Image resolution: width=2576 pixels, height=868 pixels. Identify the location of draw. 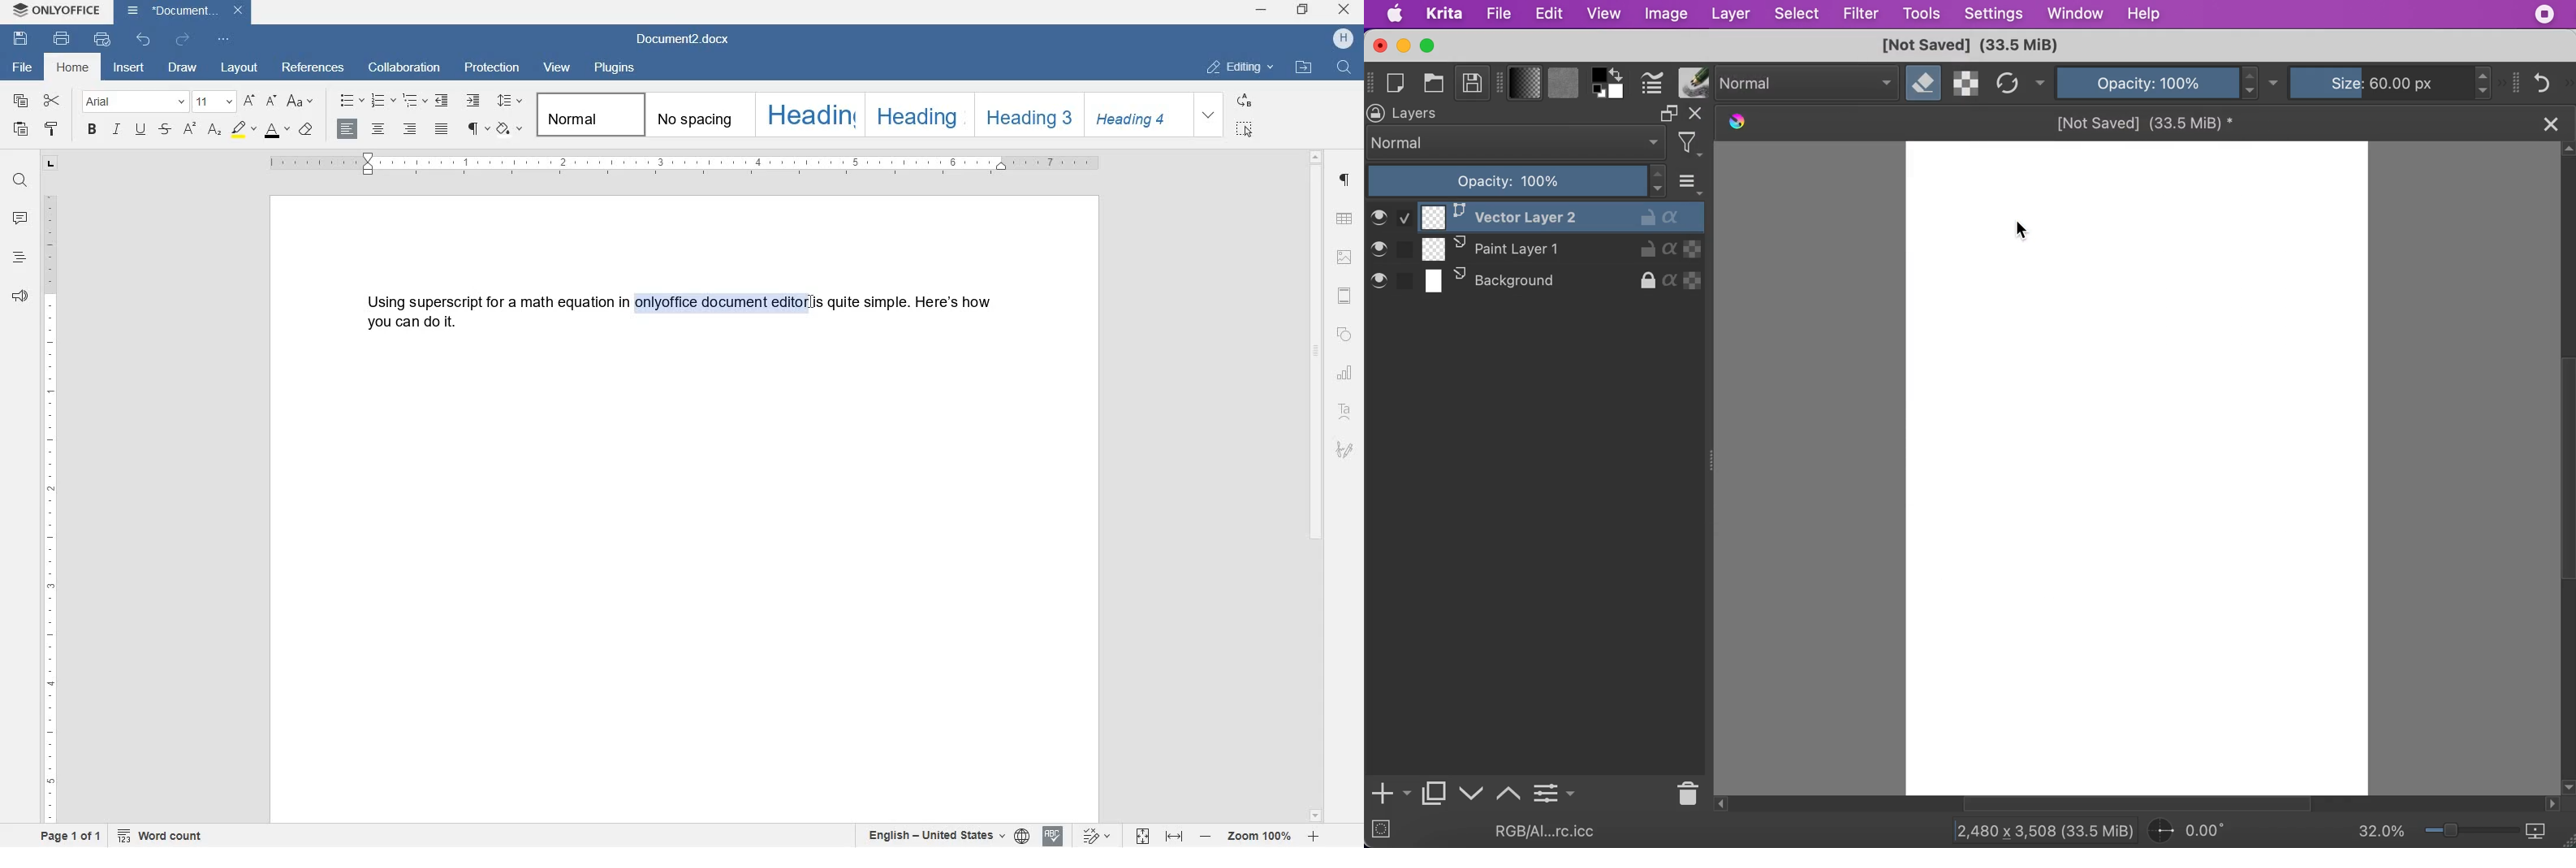
(188, 67).